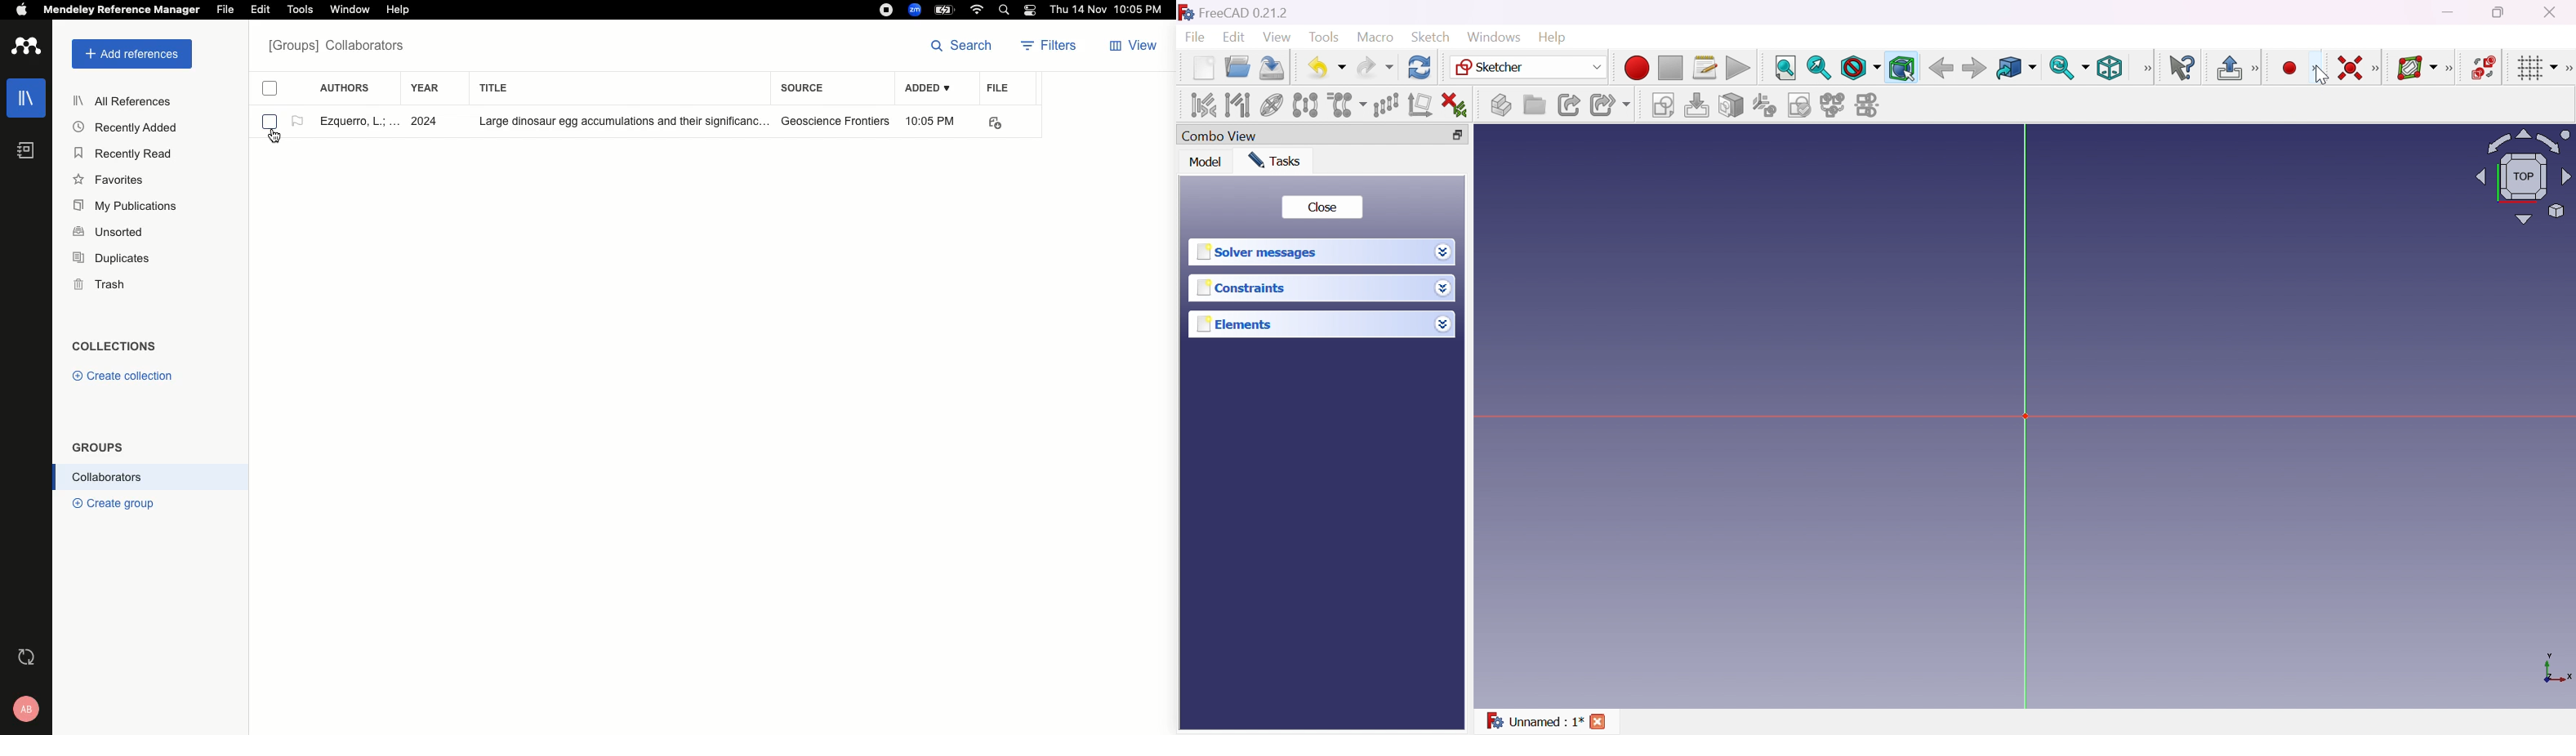  I want to click on Mirror sketch..., so click(1869, 105).